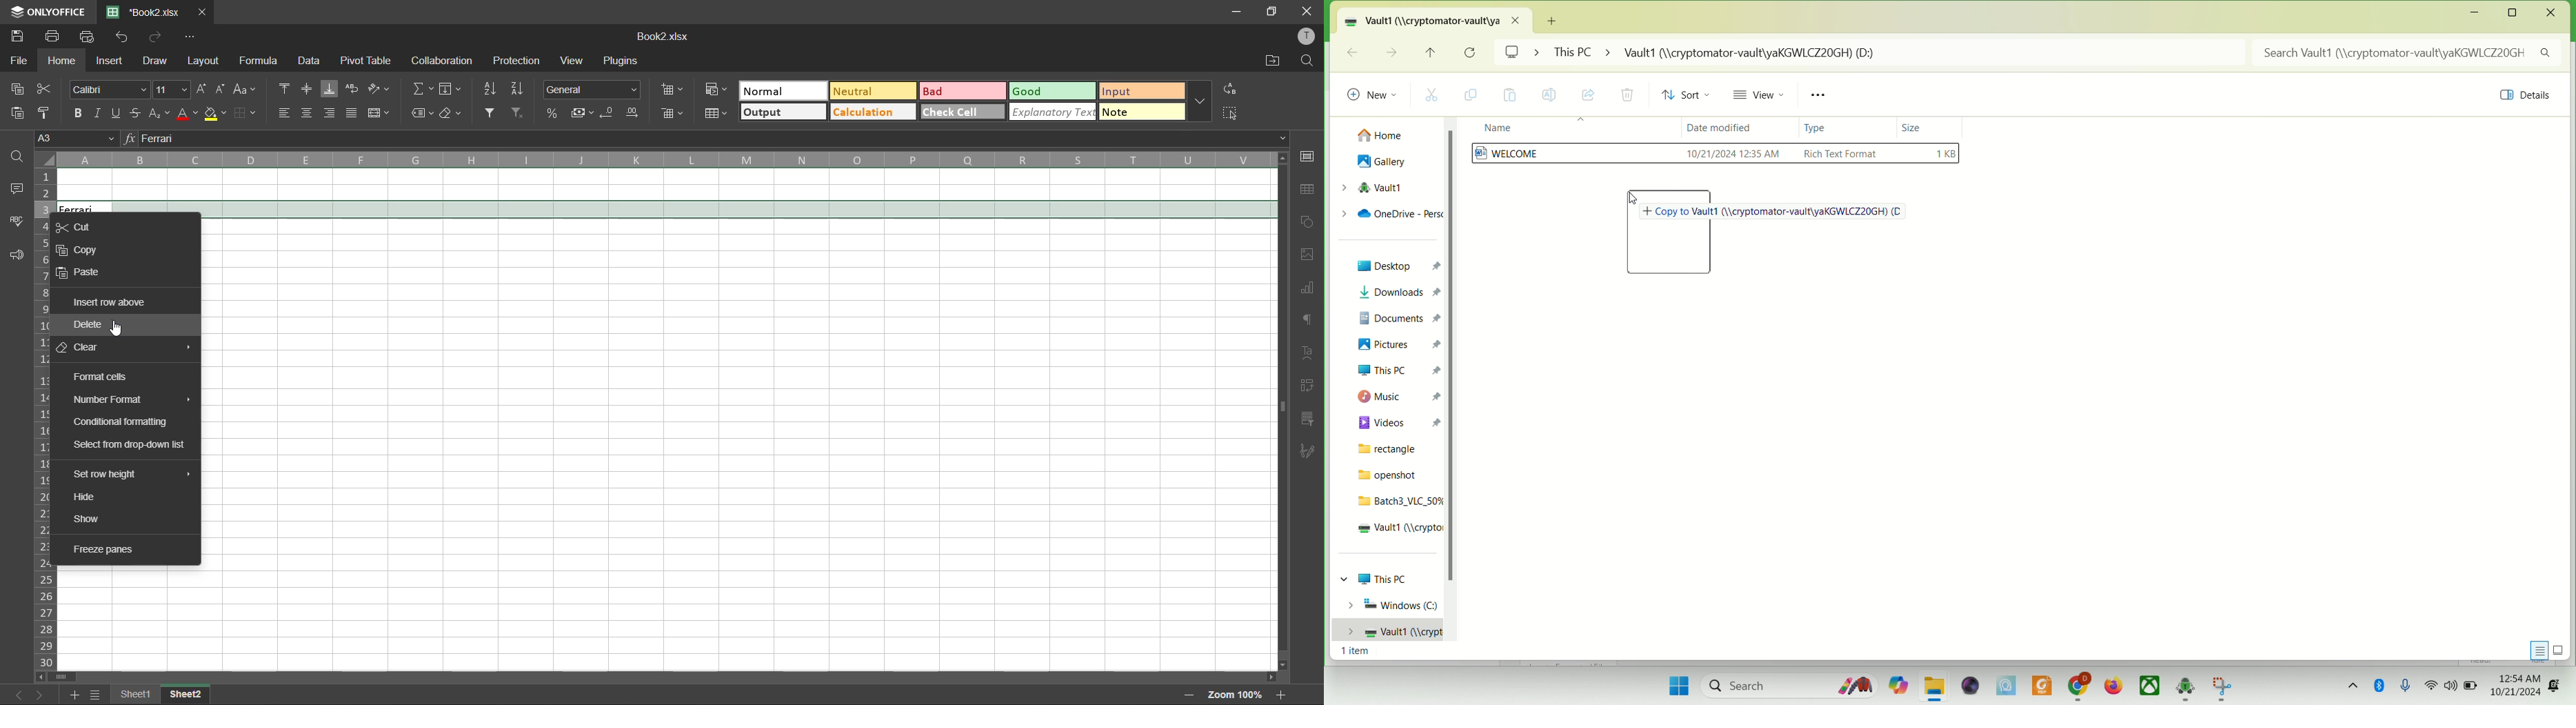  Describe the element at coordinates (2186, 687) in the screenshot. I see `cryptomator` at that location.